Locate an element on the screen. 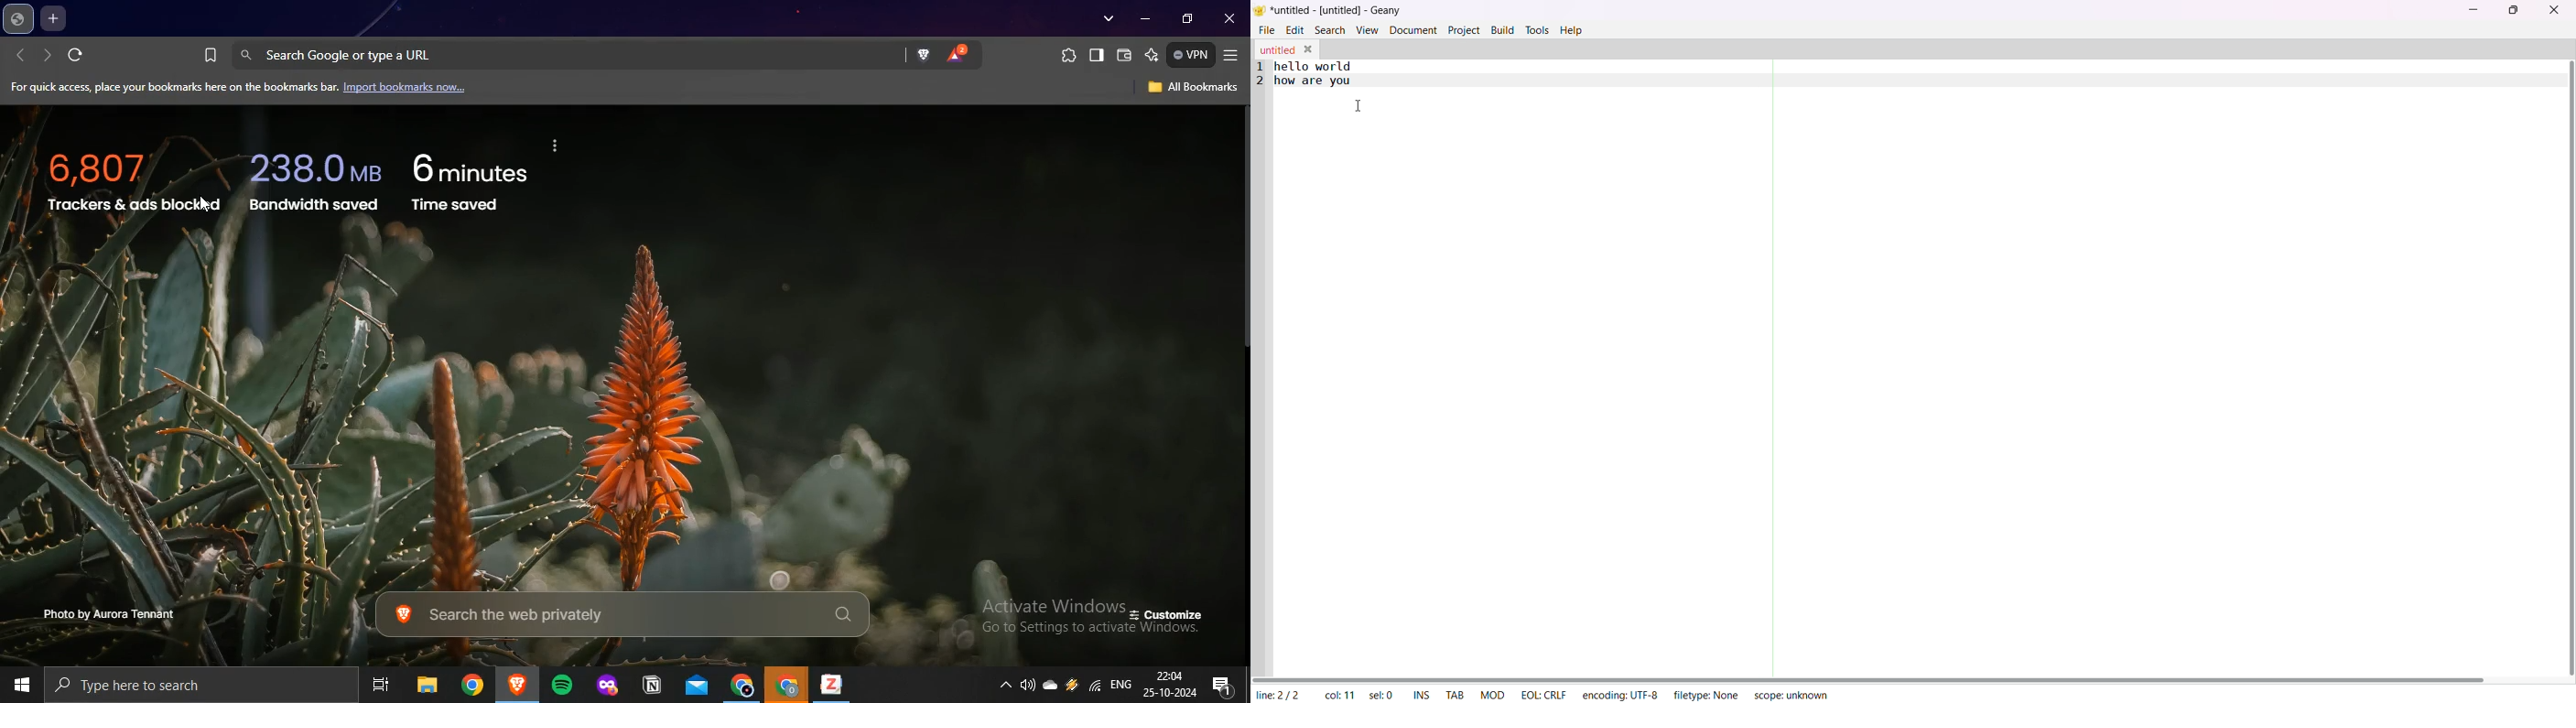 The width and height of the screenshot is (2576, 728). google chrome is located at coordinates (474, 686).